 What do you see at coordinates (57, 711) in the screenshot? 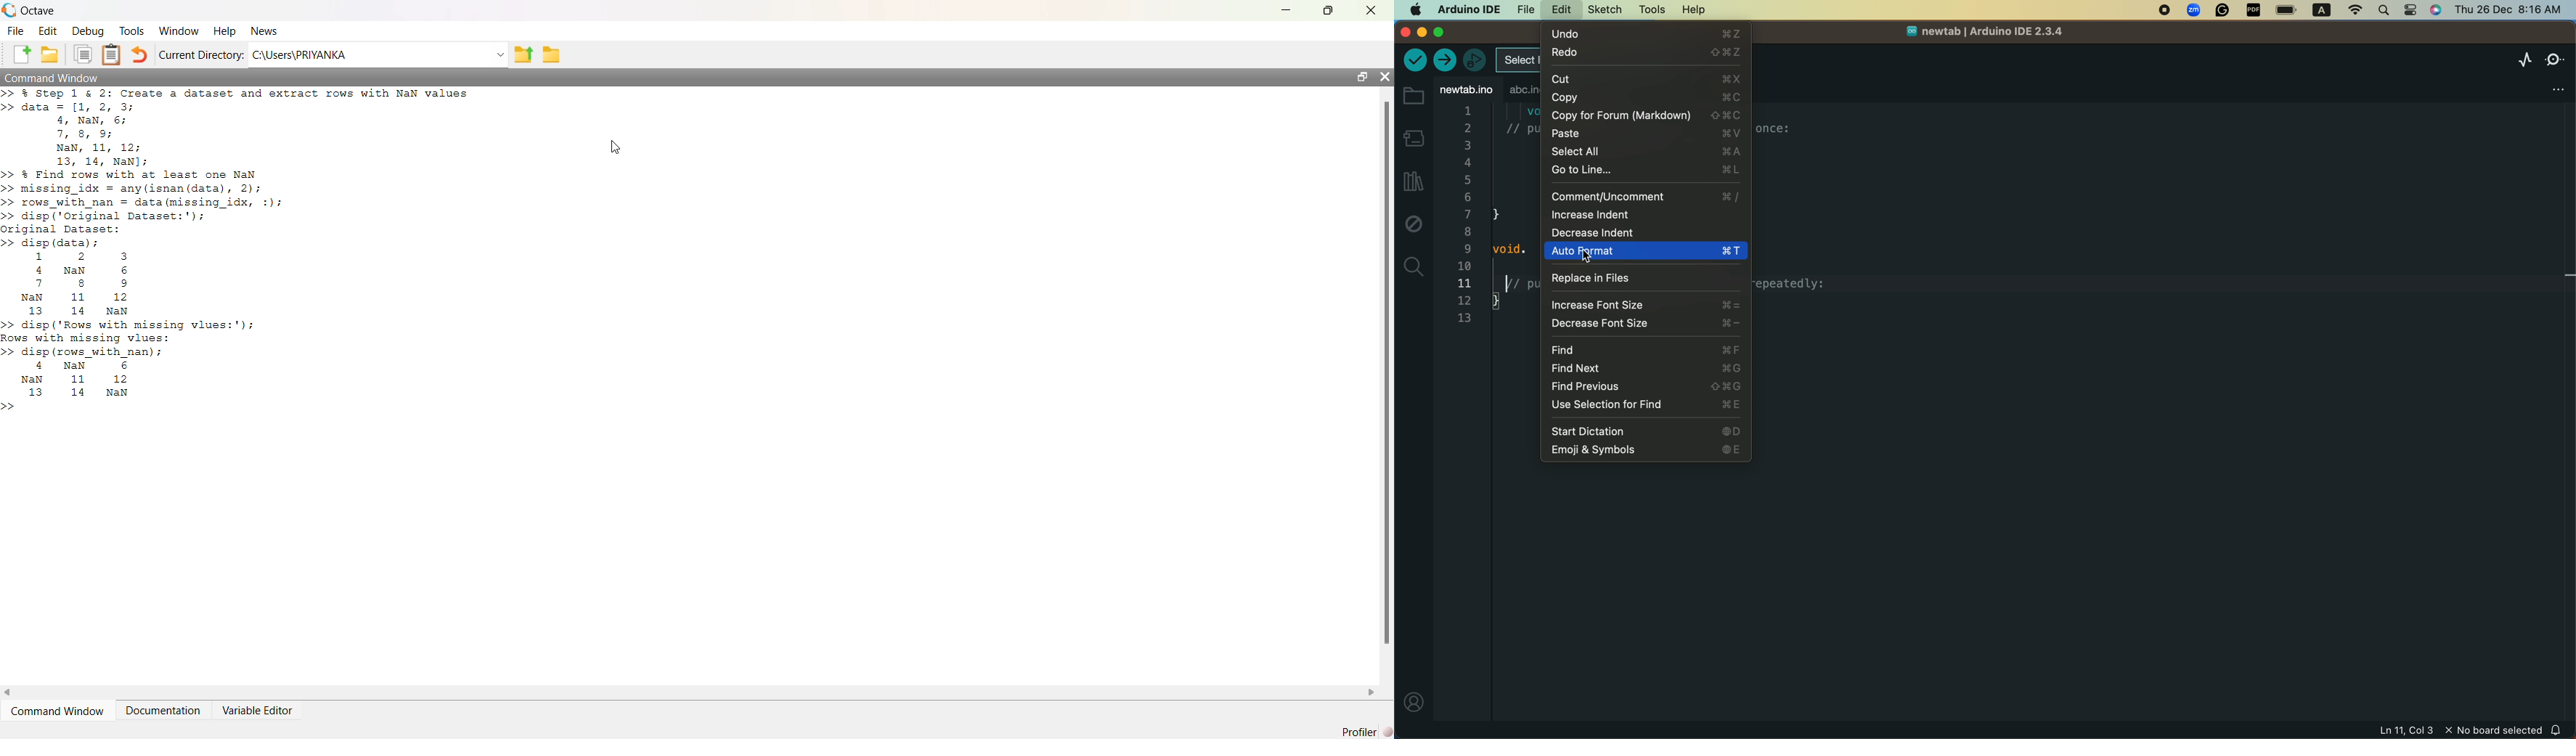
I see `Command Window` at bounding box center [57, 711].